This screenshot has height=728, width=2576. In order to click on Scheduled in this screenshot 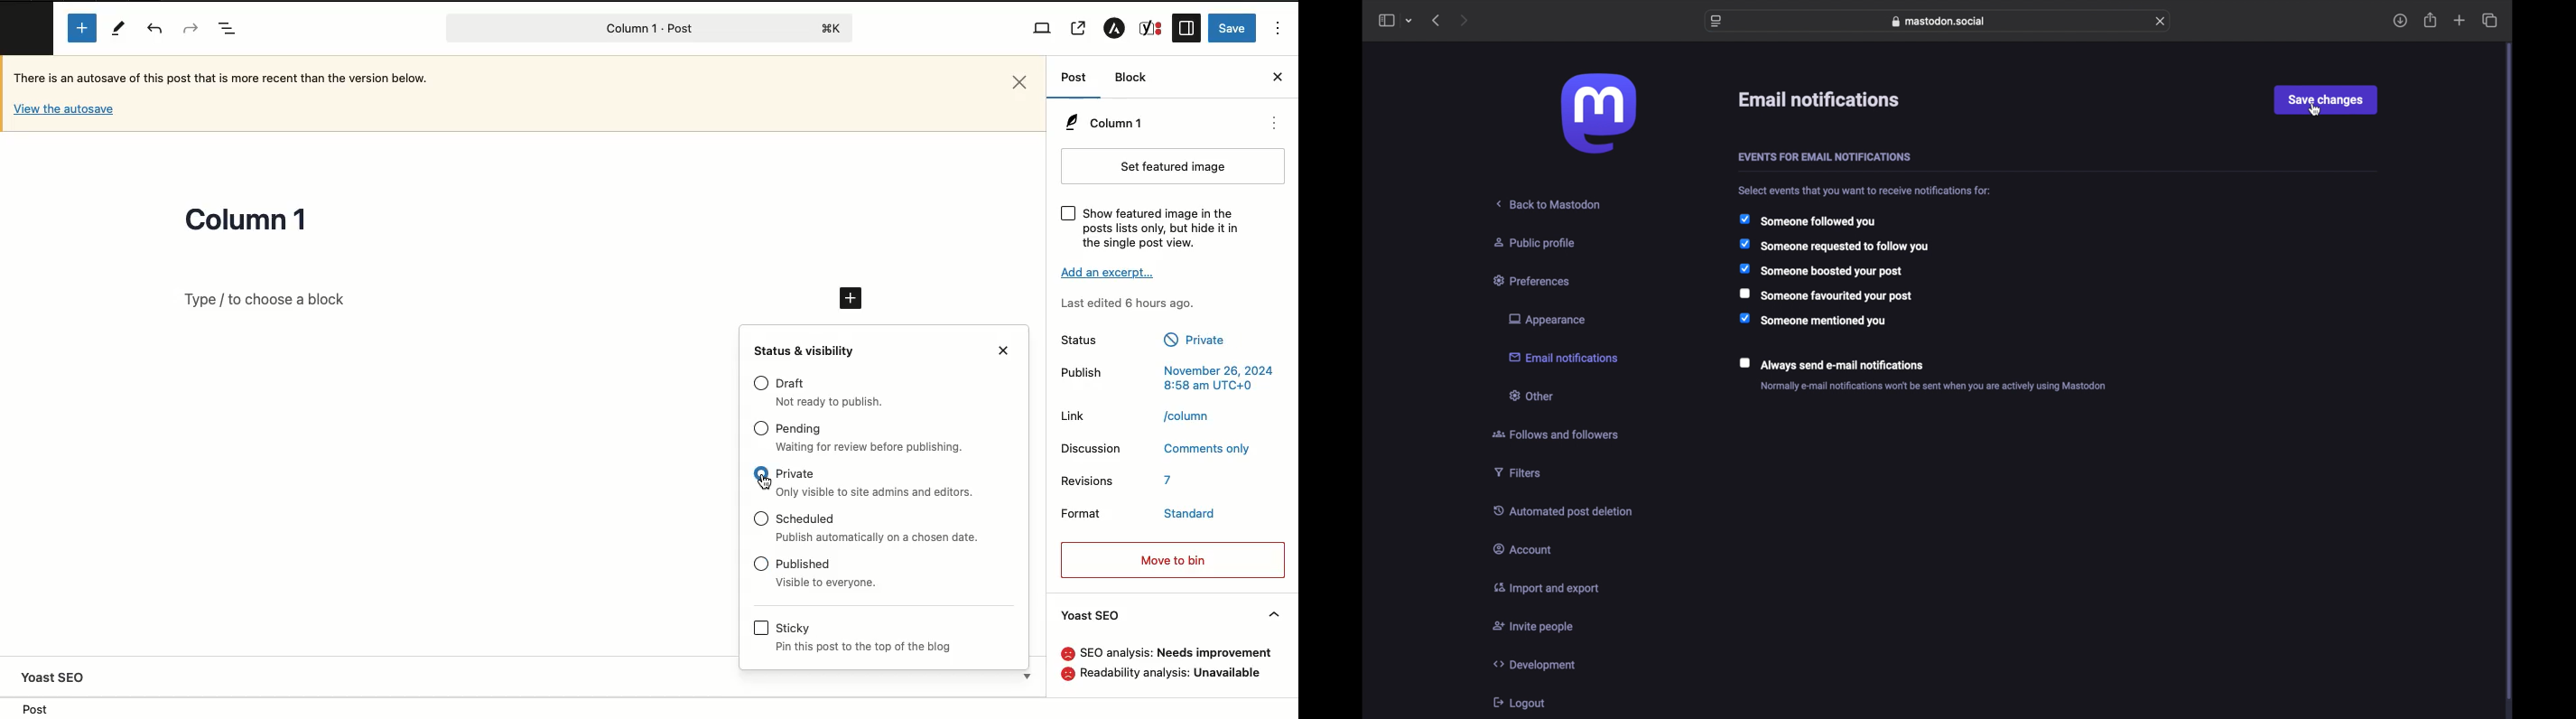, I will do `click(807, 517)`.